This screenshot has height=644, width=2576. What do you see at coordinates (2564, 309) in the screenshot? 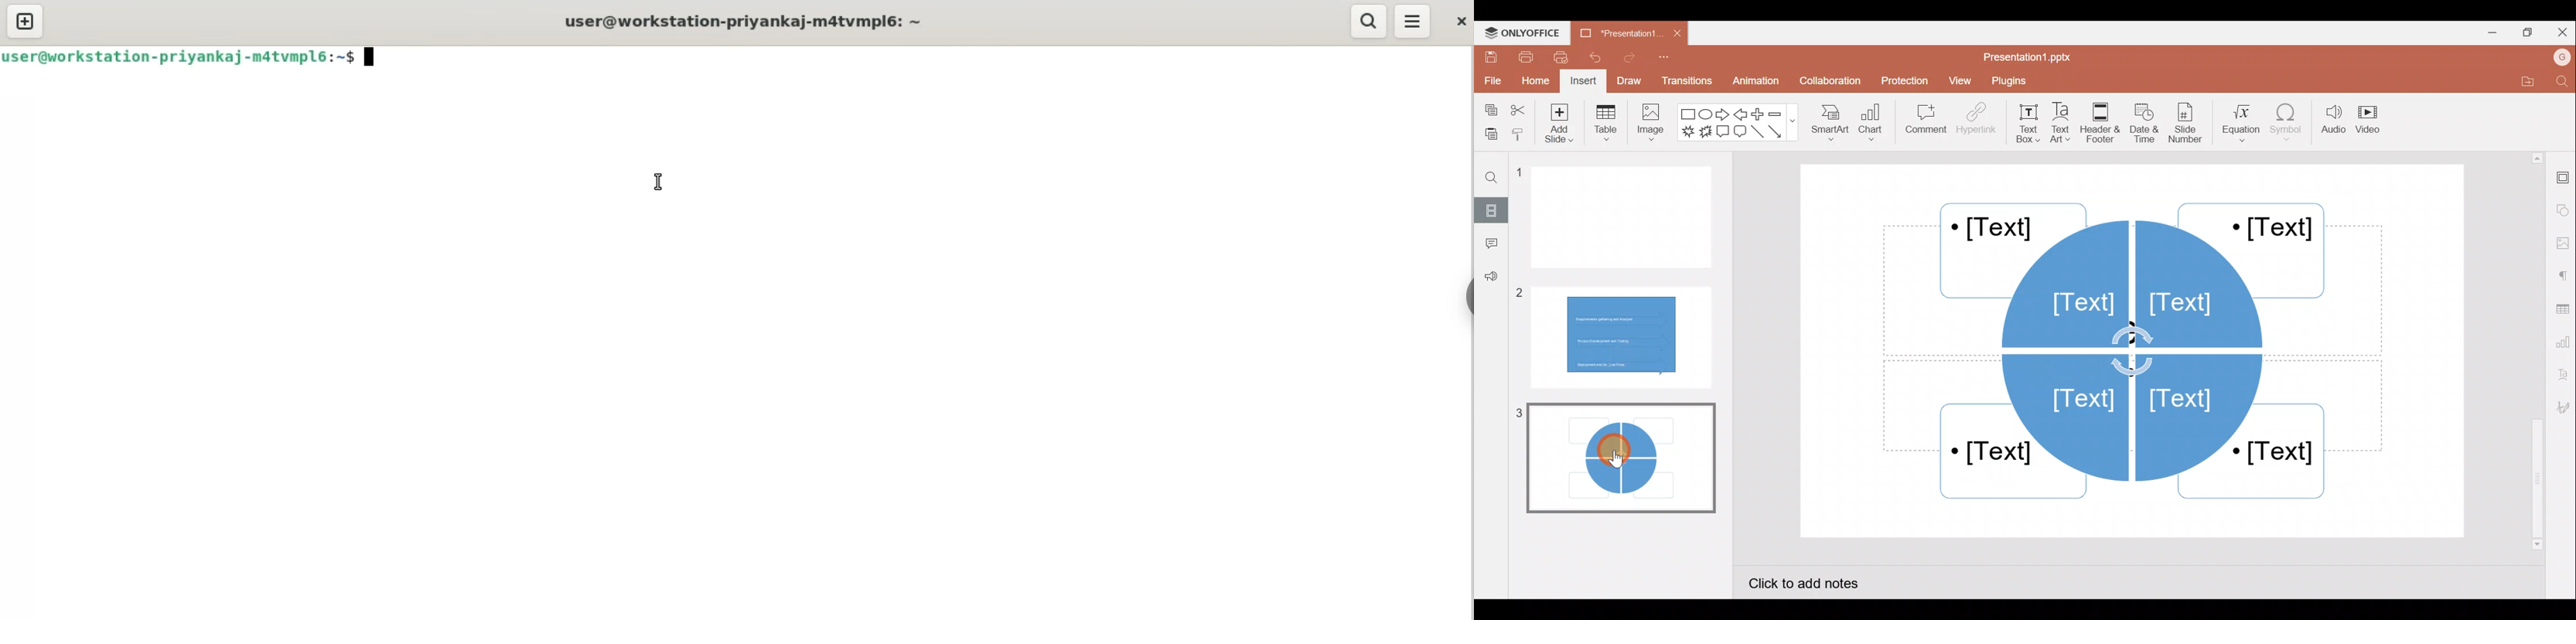
I see `Table settings` at bounding box center [2564, 309].